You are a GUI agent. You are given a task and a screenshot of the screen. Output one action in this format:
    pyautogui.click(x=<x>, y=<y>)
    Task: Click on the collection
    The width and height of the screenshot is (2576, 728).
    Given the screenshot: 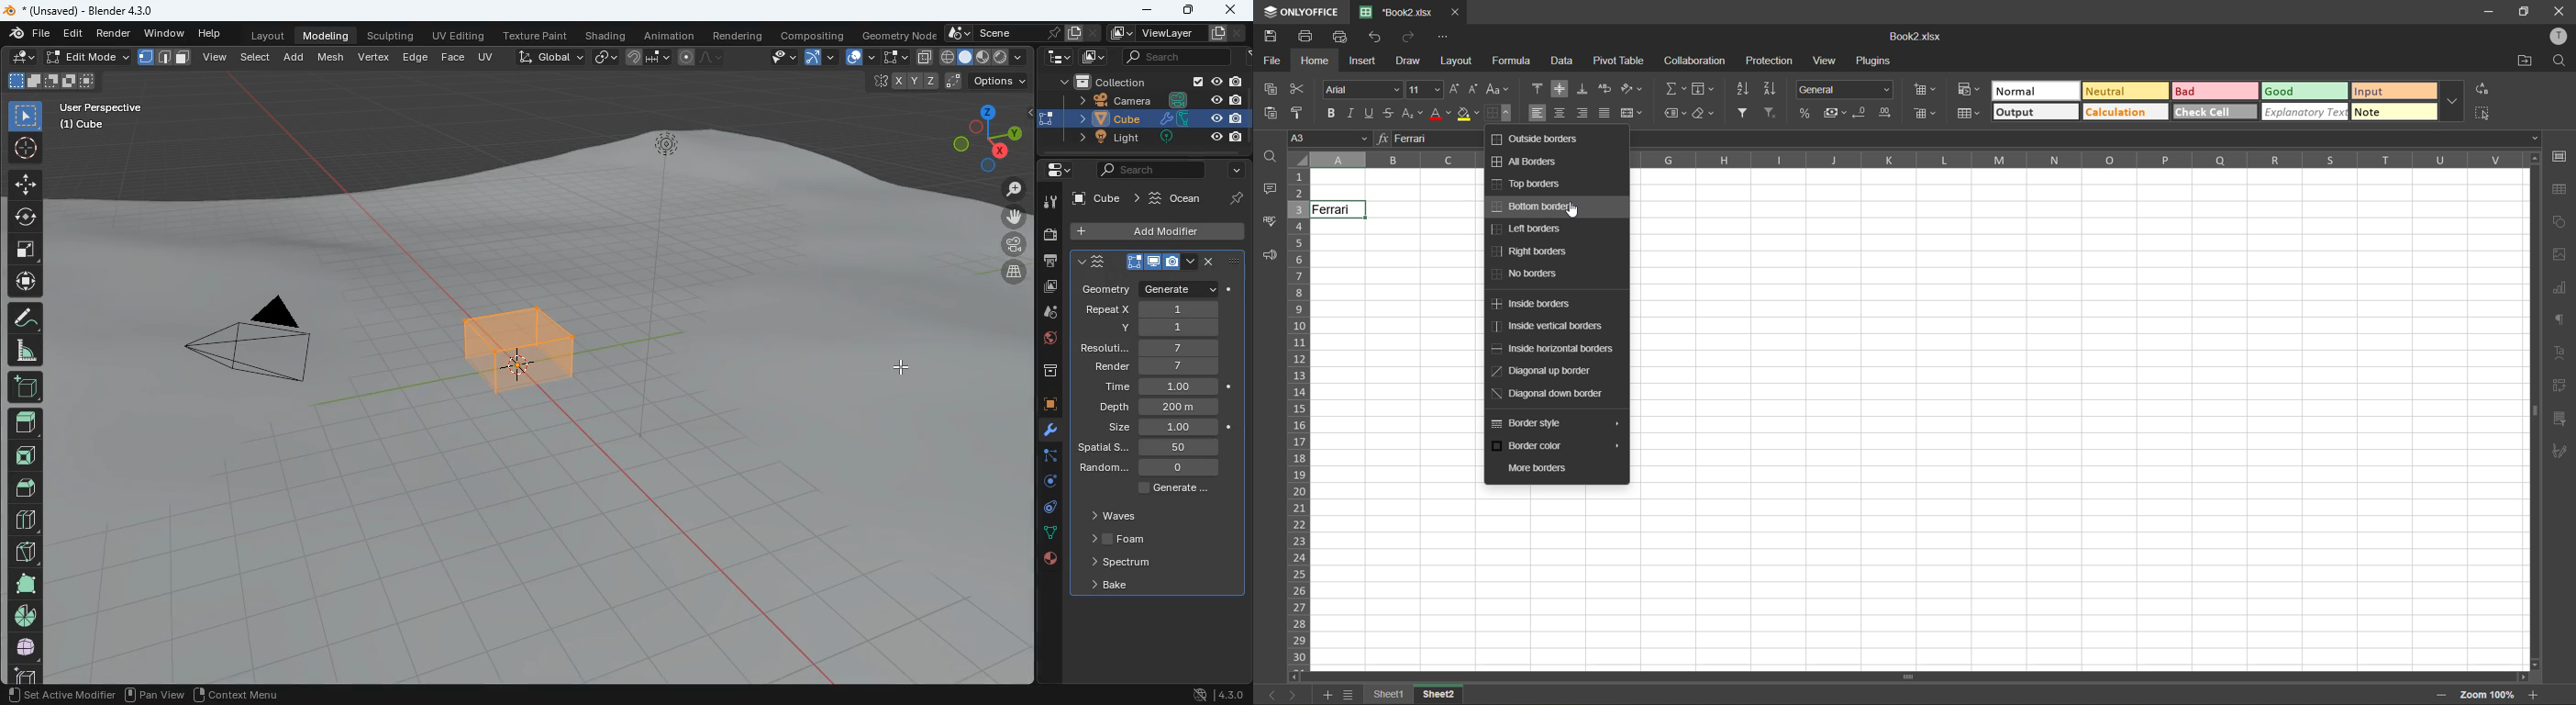 What is the action you would take?
    pyautogui.click(x=1145, y=81)
    